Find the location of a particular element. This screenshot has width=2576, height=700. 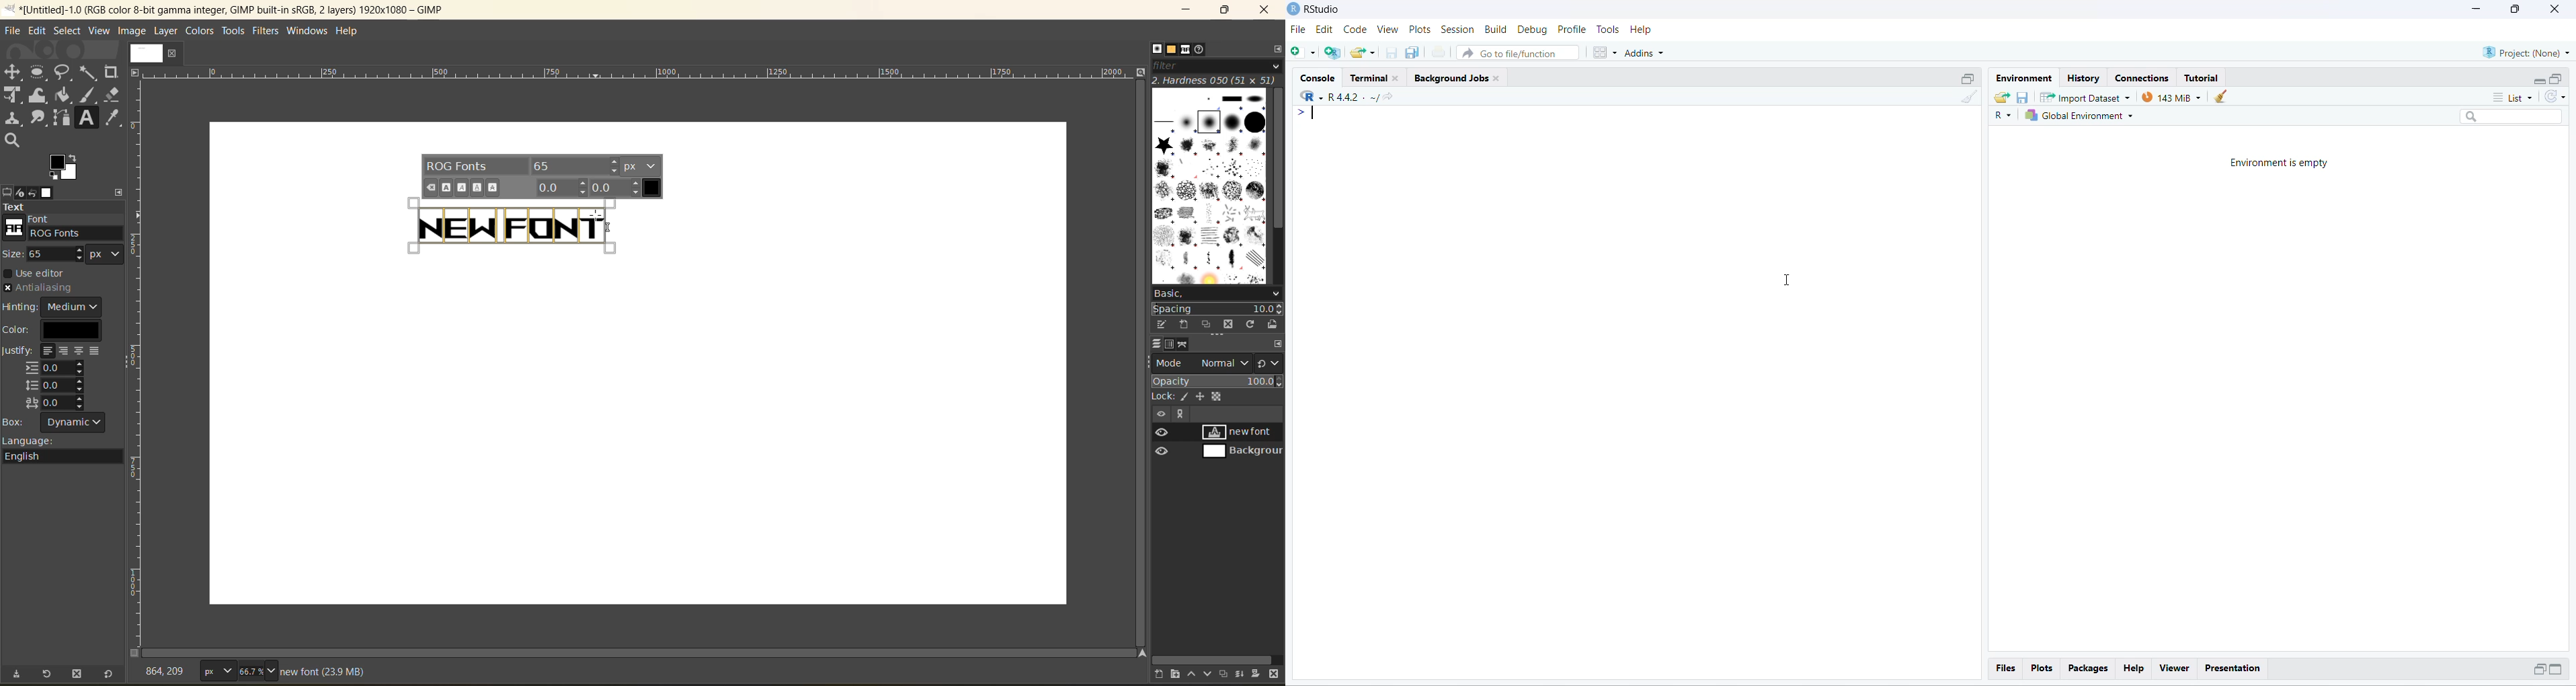

R 4.4.2 ~/ is located at coordinates (1353, 98).